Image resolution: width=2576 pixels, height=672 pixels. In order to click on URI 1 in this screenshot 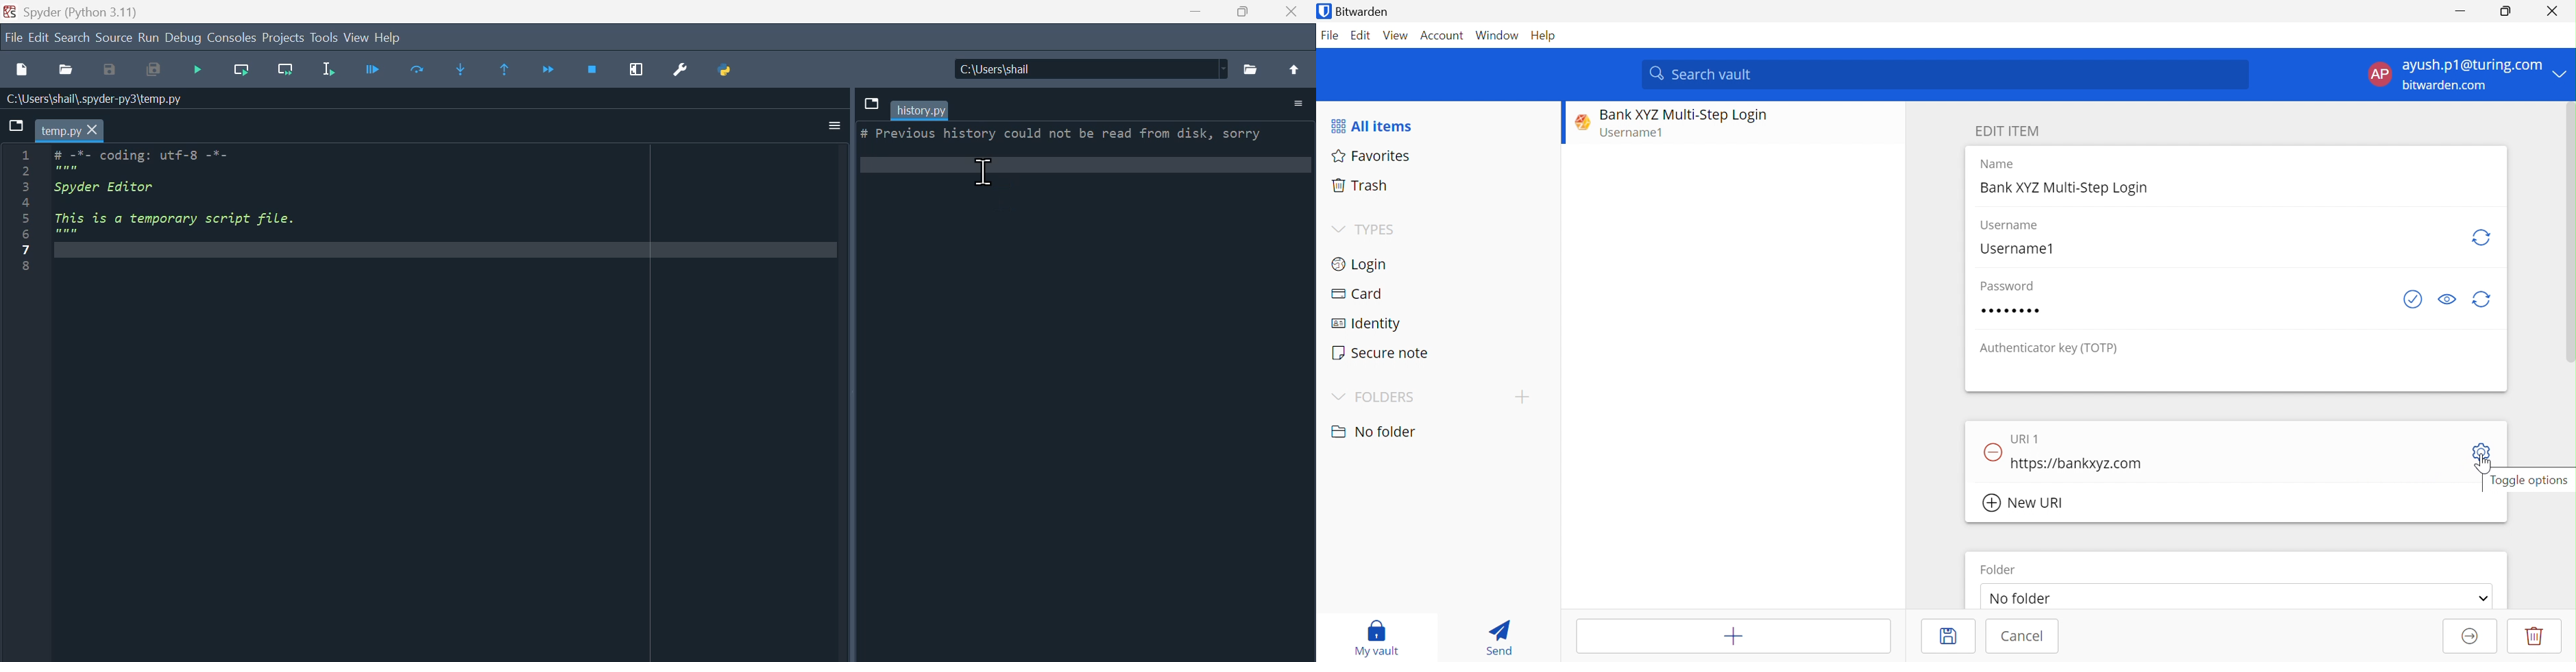, I will do `click(2026, 439)`.